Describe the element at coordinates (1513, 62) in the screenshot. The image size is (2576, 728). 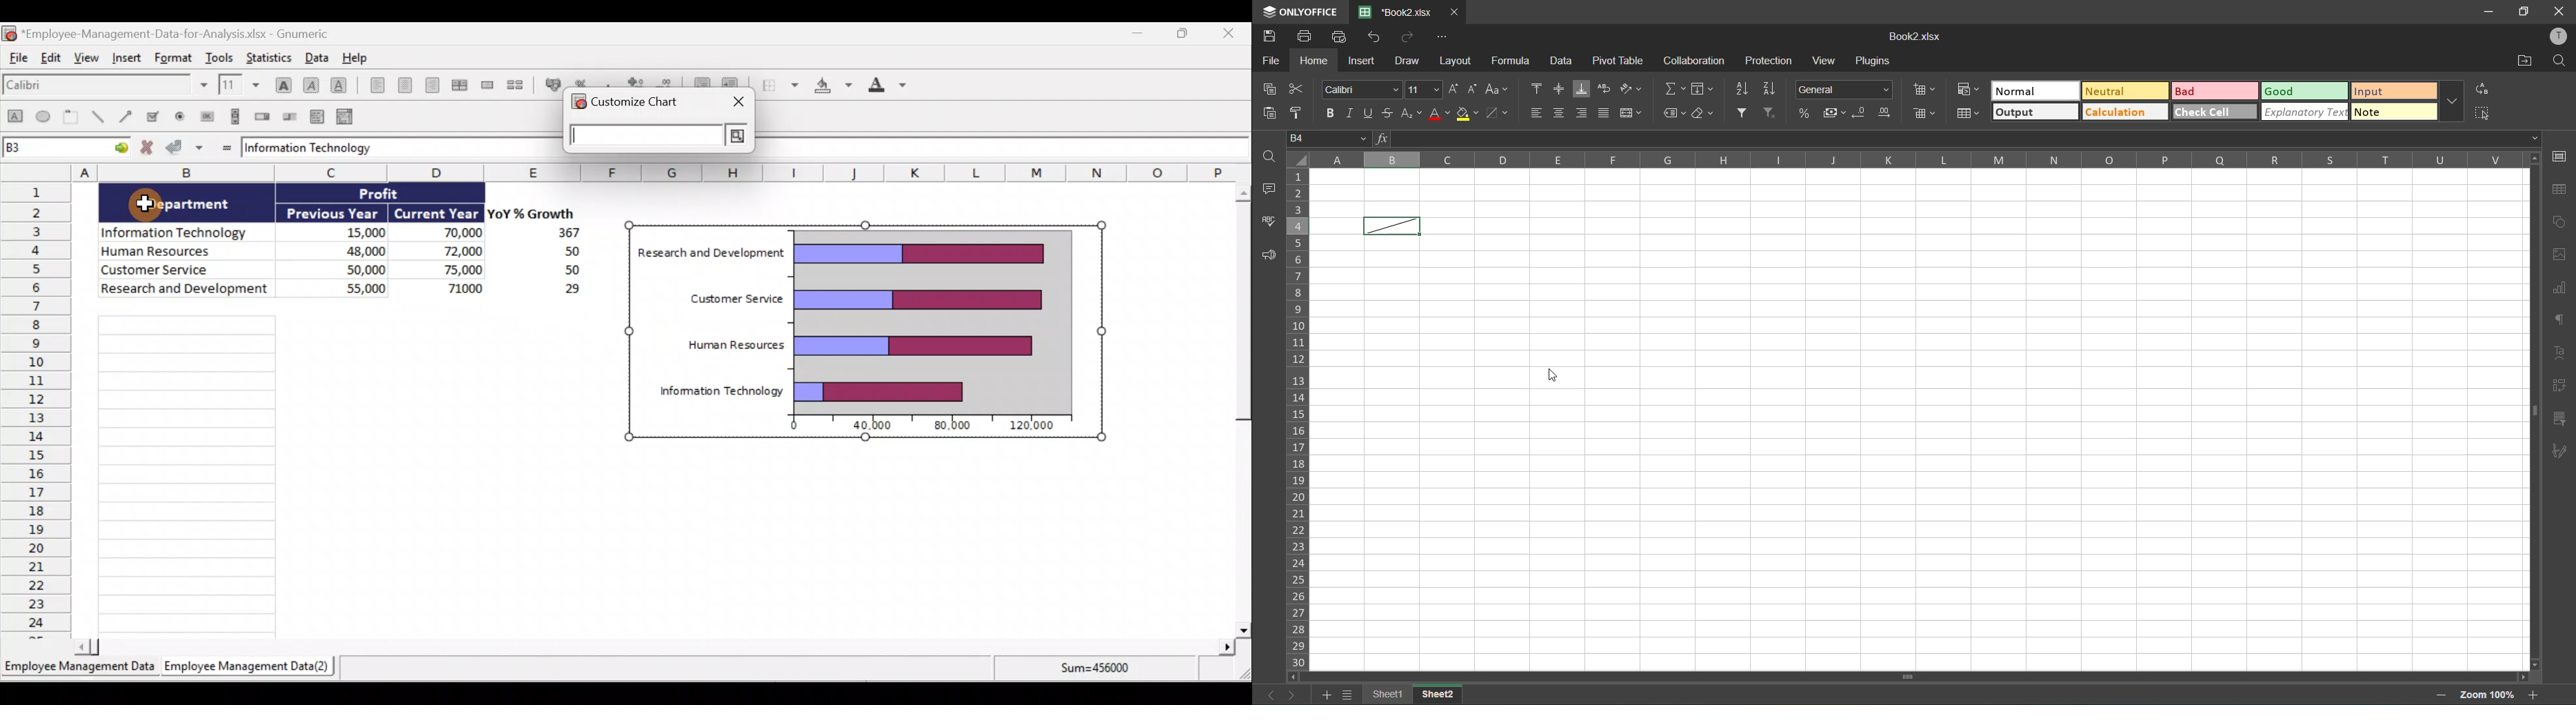
I see `formula` at that location.